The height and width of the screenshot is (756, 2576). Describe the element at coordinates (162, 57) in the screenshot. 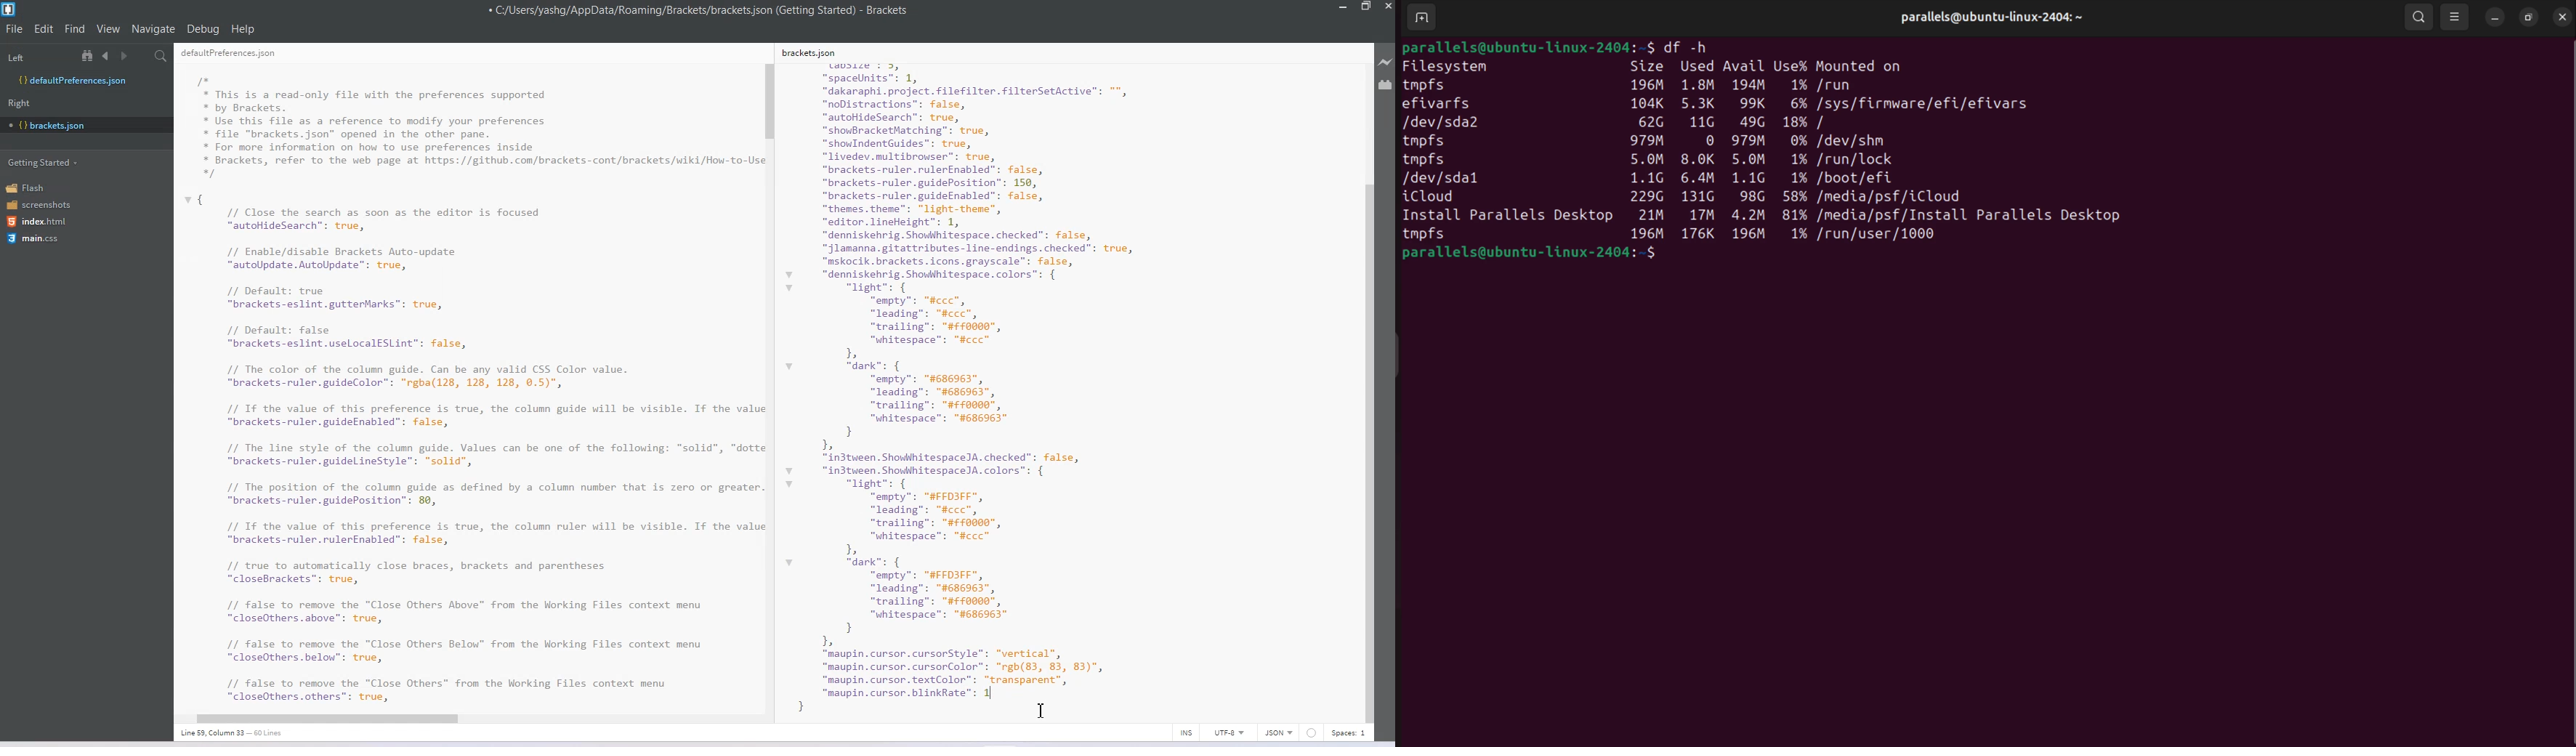

I see `Find in Files` at that location.